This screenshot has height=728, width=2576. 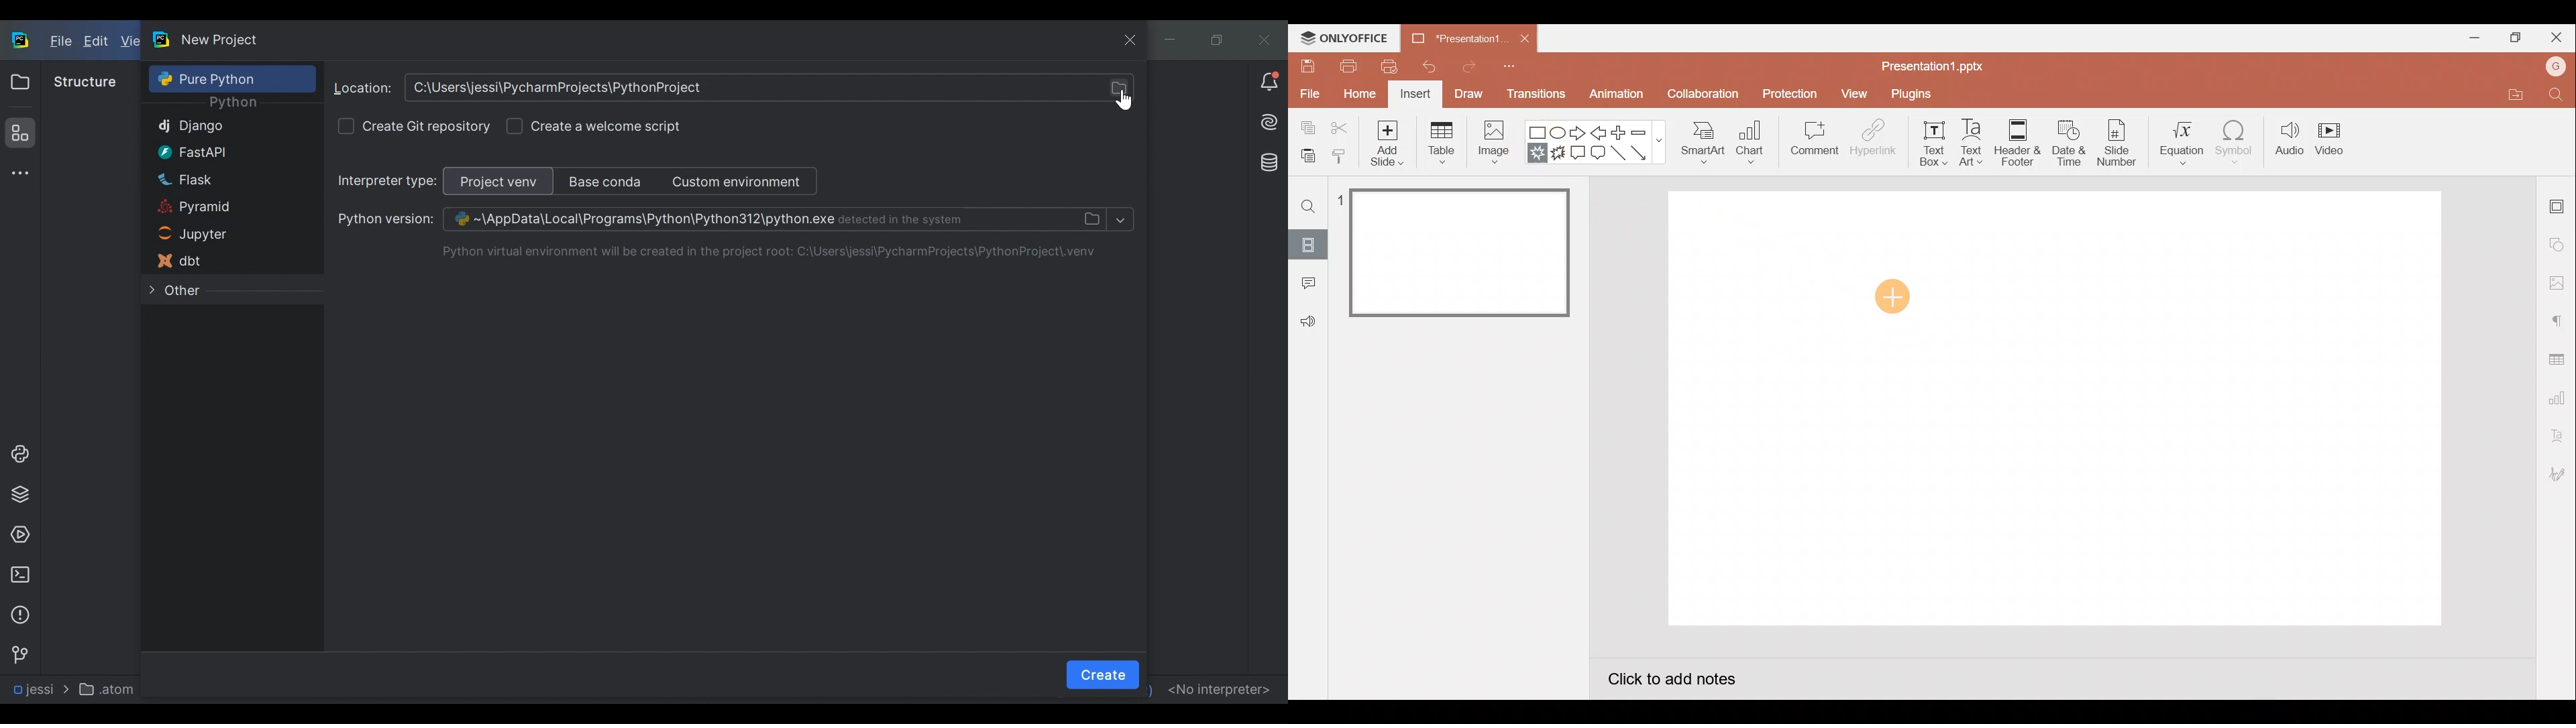 I want to click on check box, so click(x=514, y=127).